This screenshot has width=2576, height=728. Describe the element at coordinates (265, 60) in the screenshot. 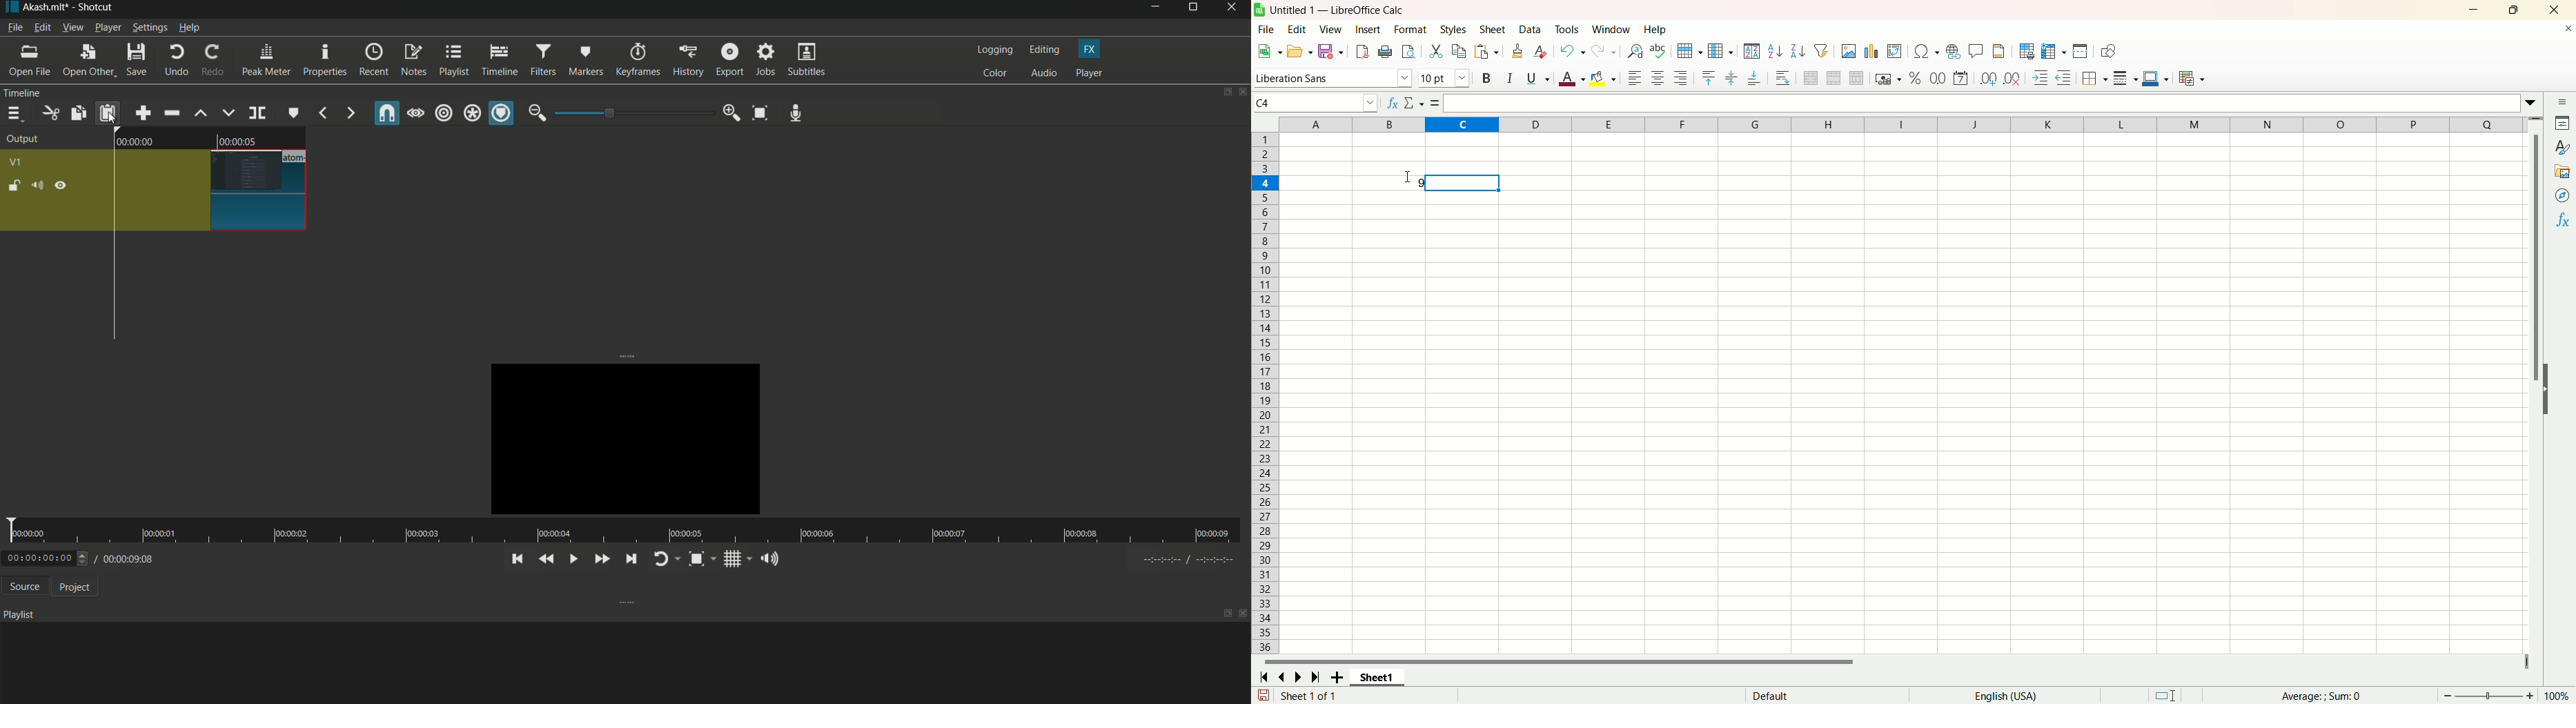

I see `peak meter` at that location.